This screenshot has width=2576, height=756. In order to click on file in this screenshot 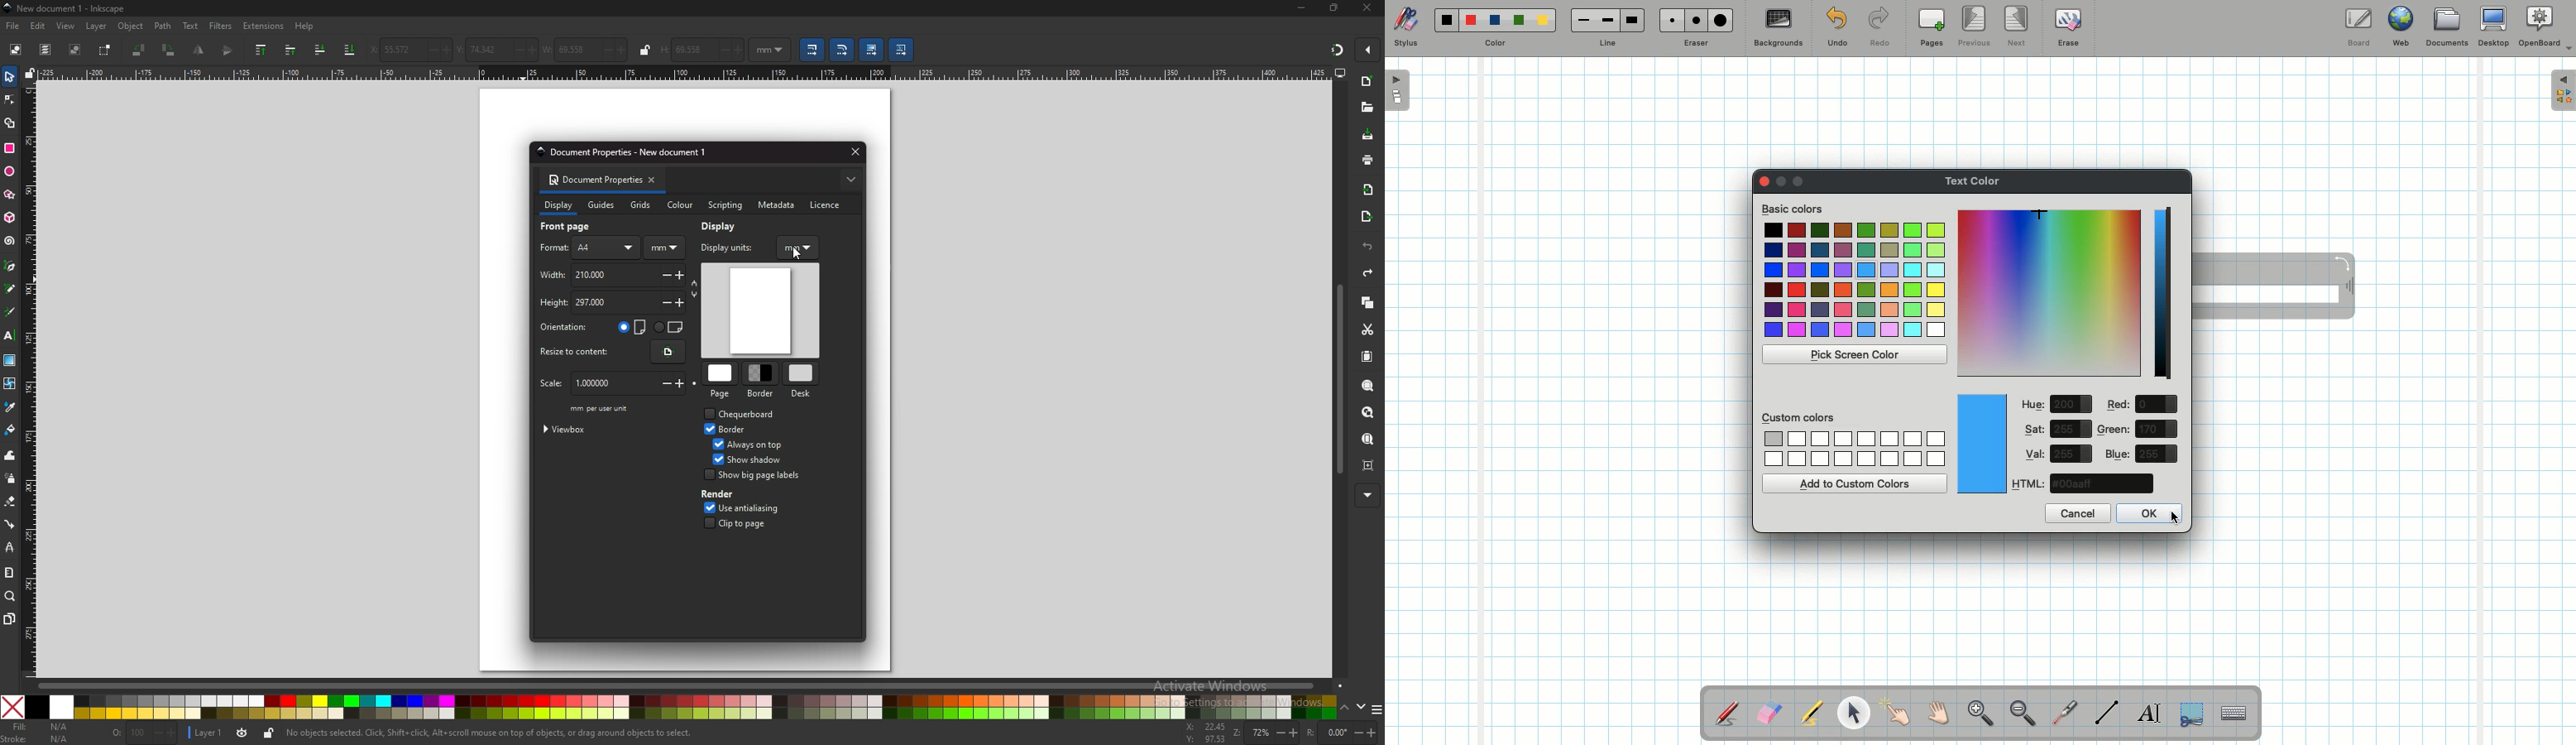, I will do `click(14, 27)`.